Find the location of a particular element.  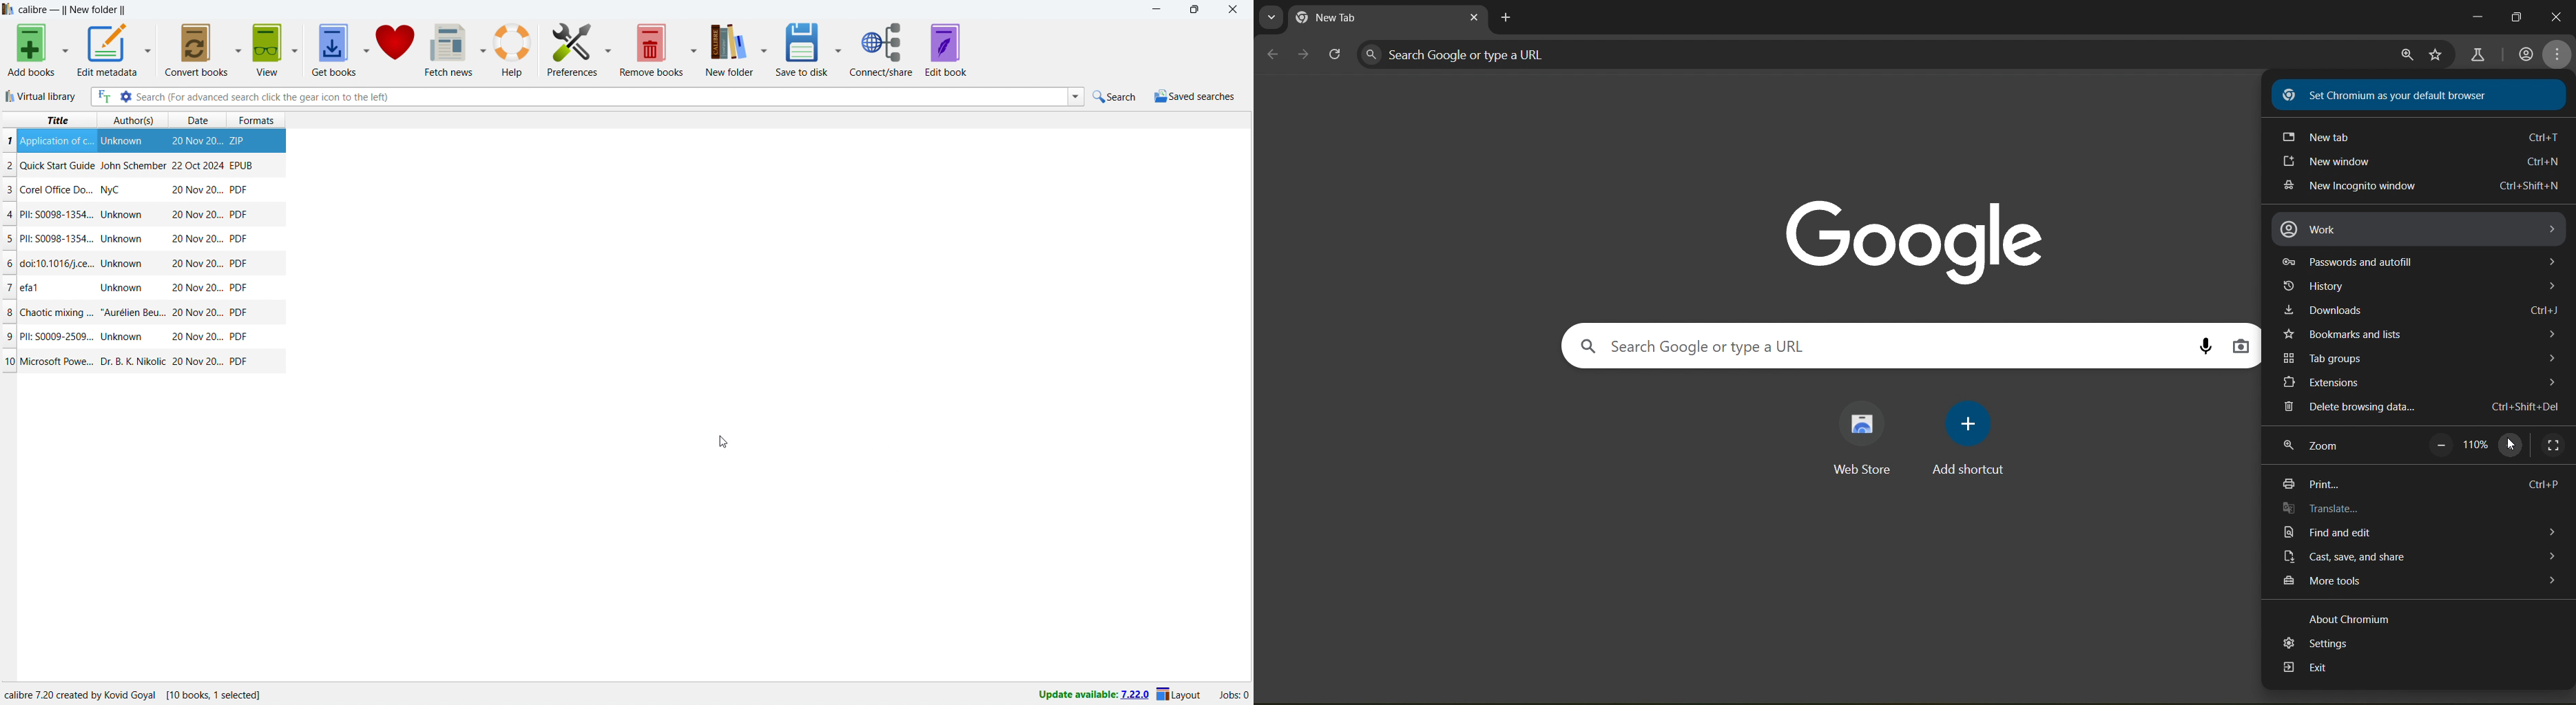

preferences is located at coordinates (573, 48).